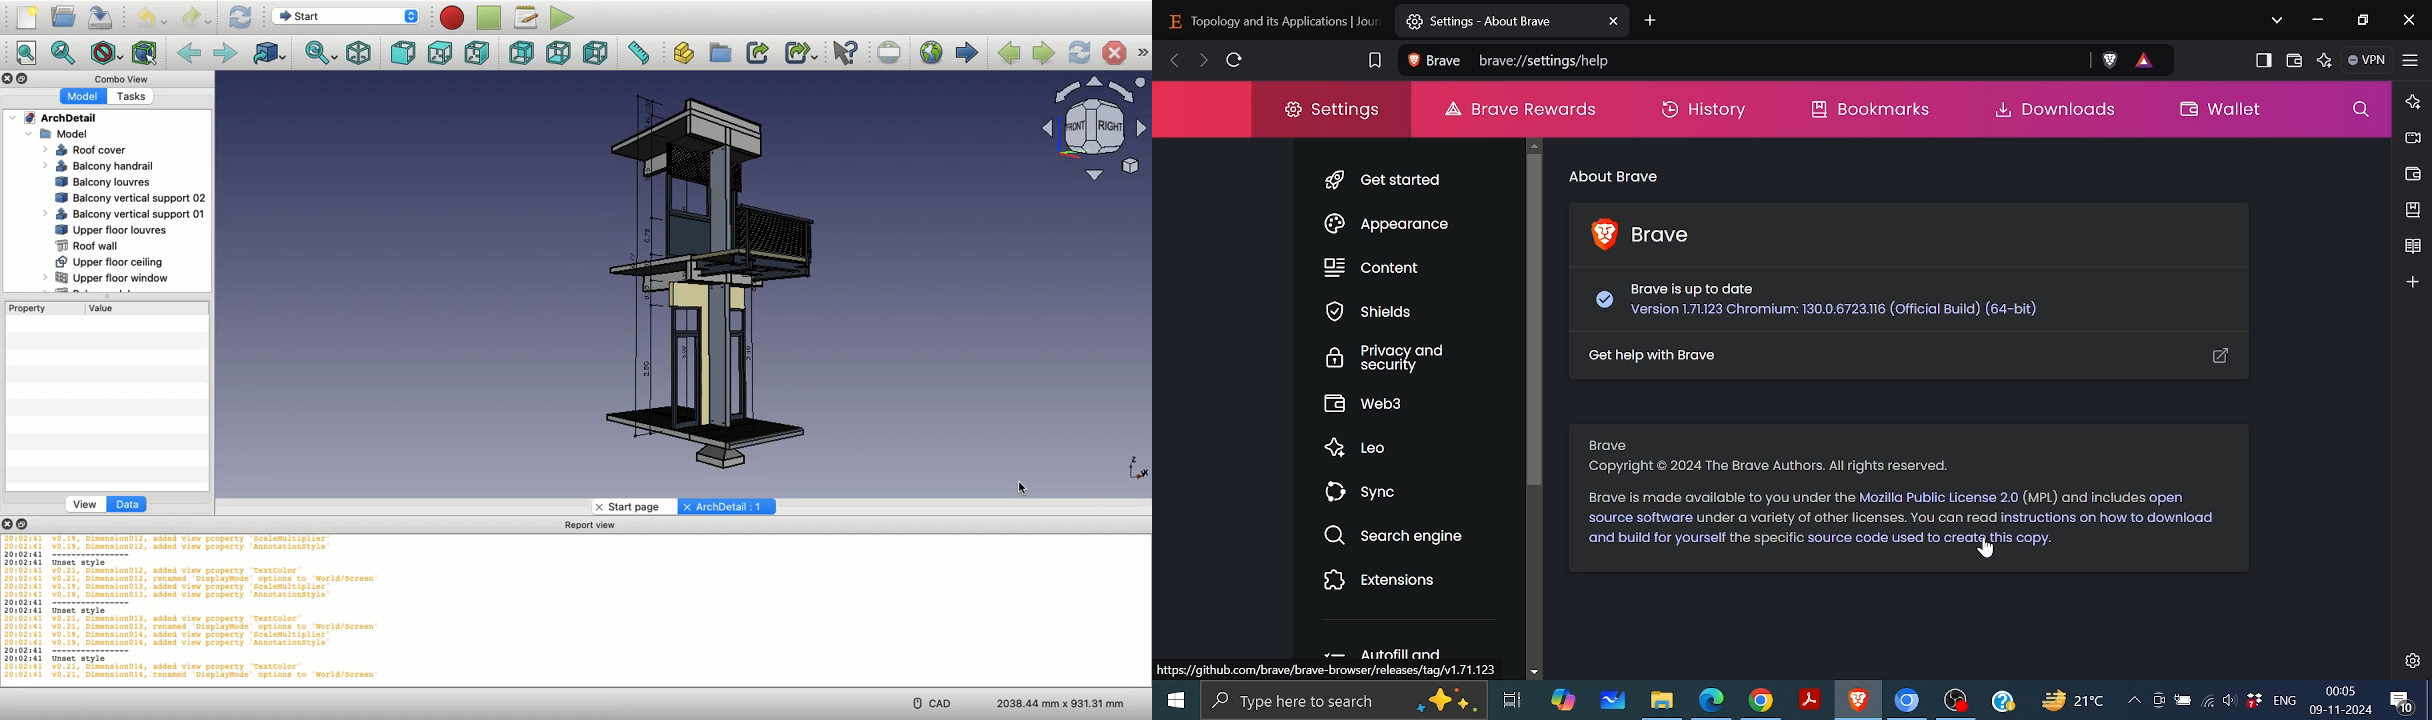  Describe the element at coordinates (887, 52) in the screenshot. I see `Set URL` at that location.